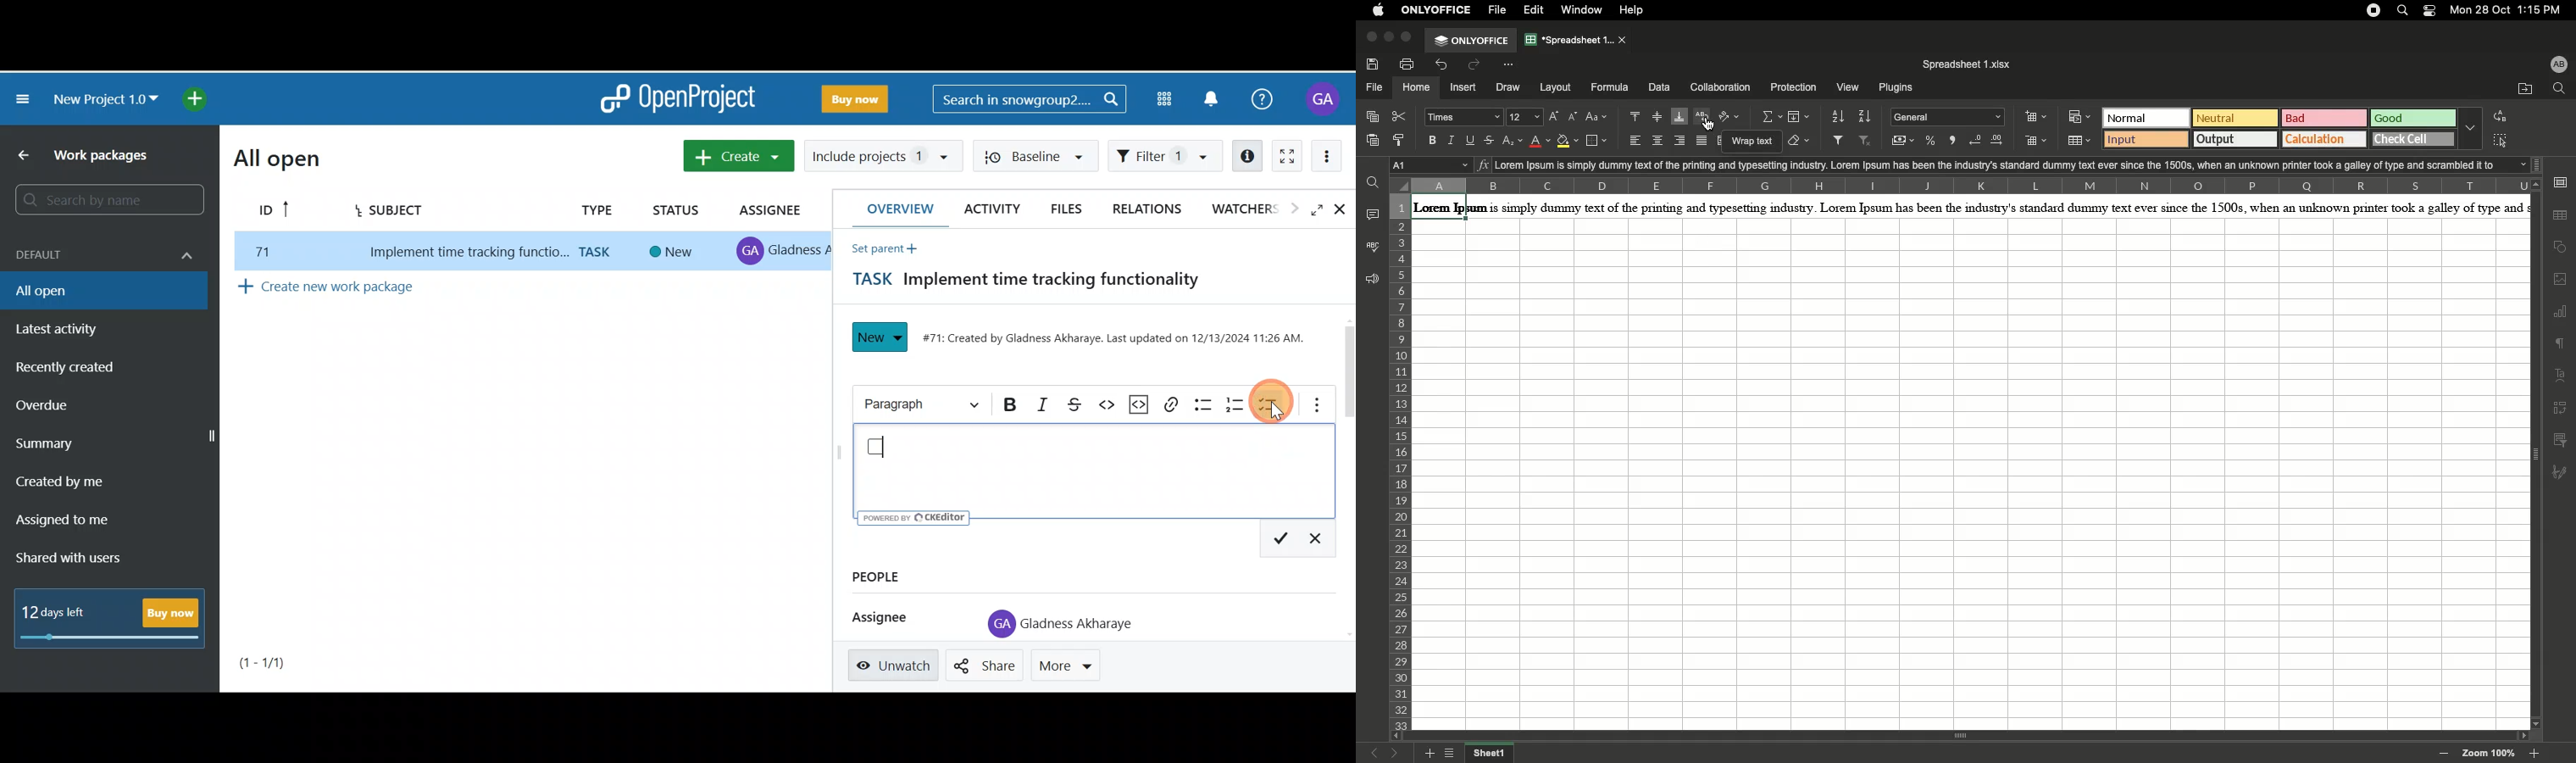  I want to click on Gladness Akharaye, so click(1079, 625).